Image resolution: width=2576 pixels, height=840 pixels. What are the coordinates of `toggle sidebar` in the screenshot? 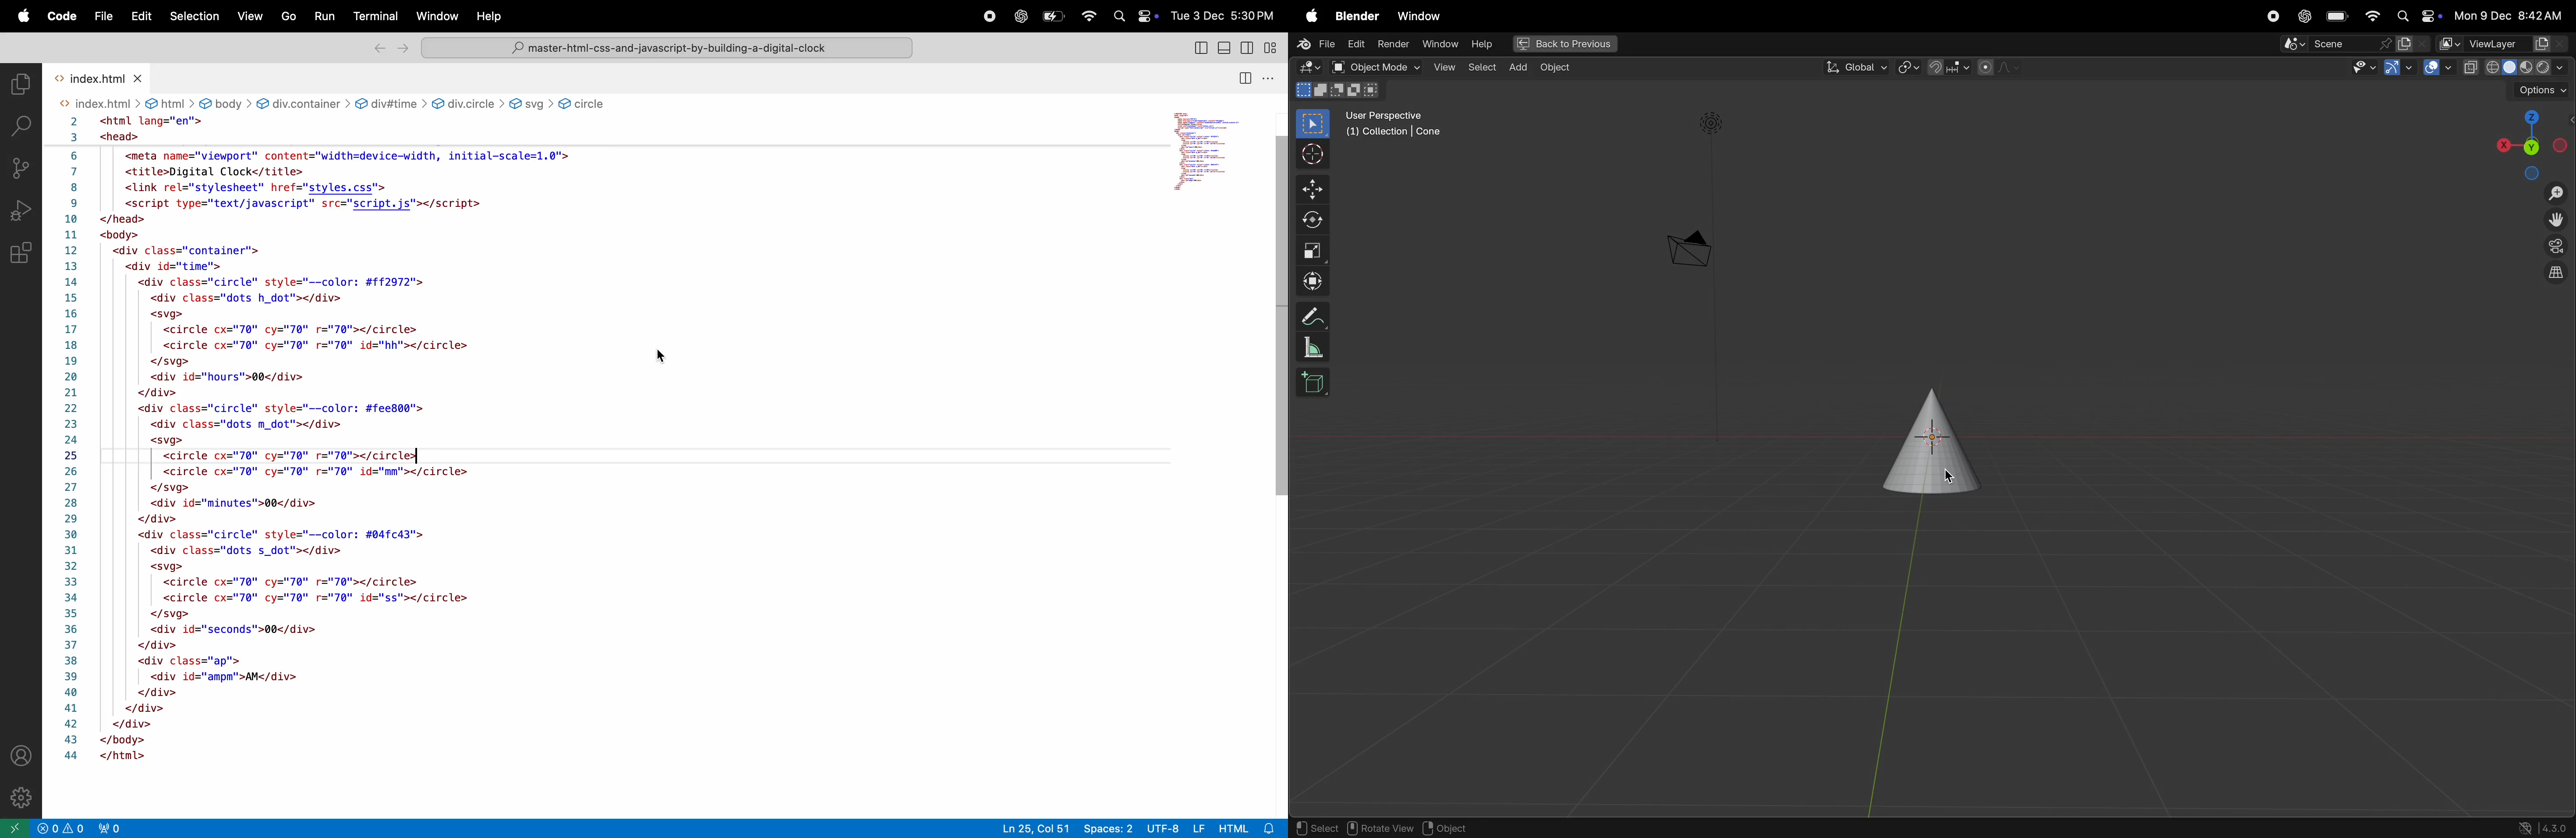 It's located at (1251, 49).